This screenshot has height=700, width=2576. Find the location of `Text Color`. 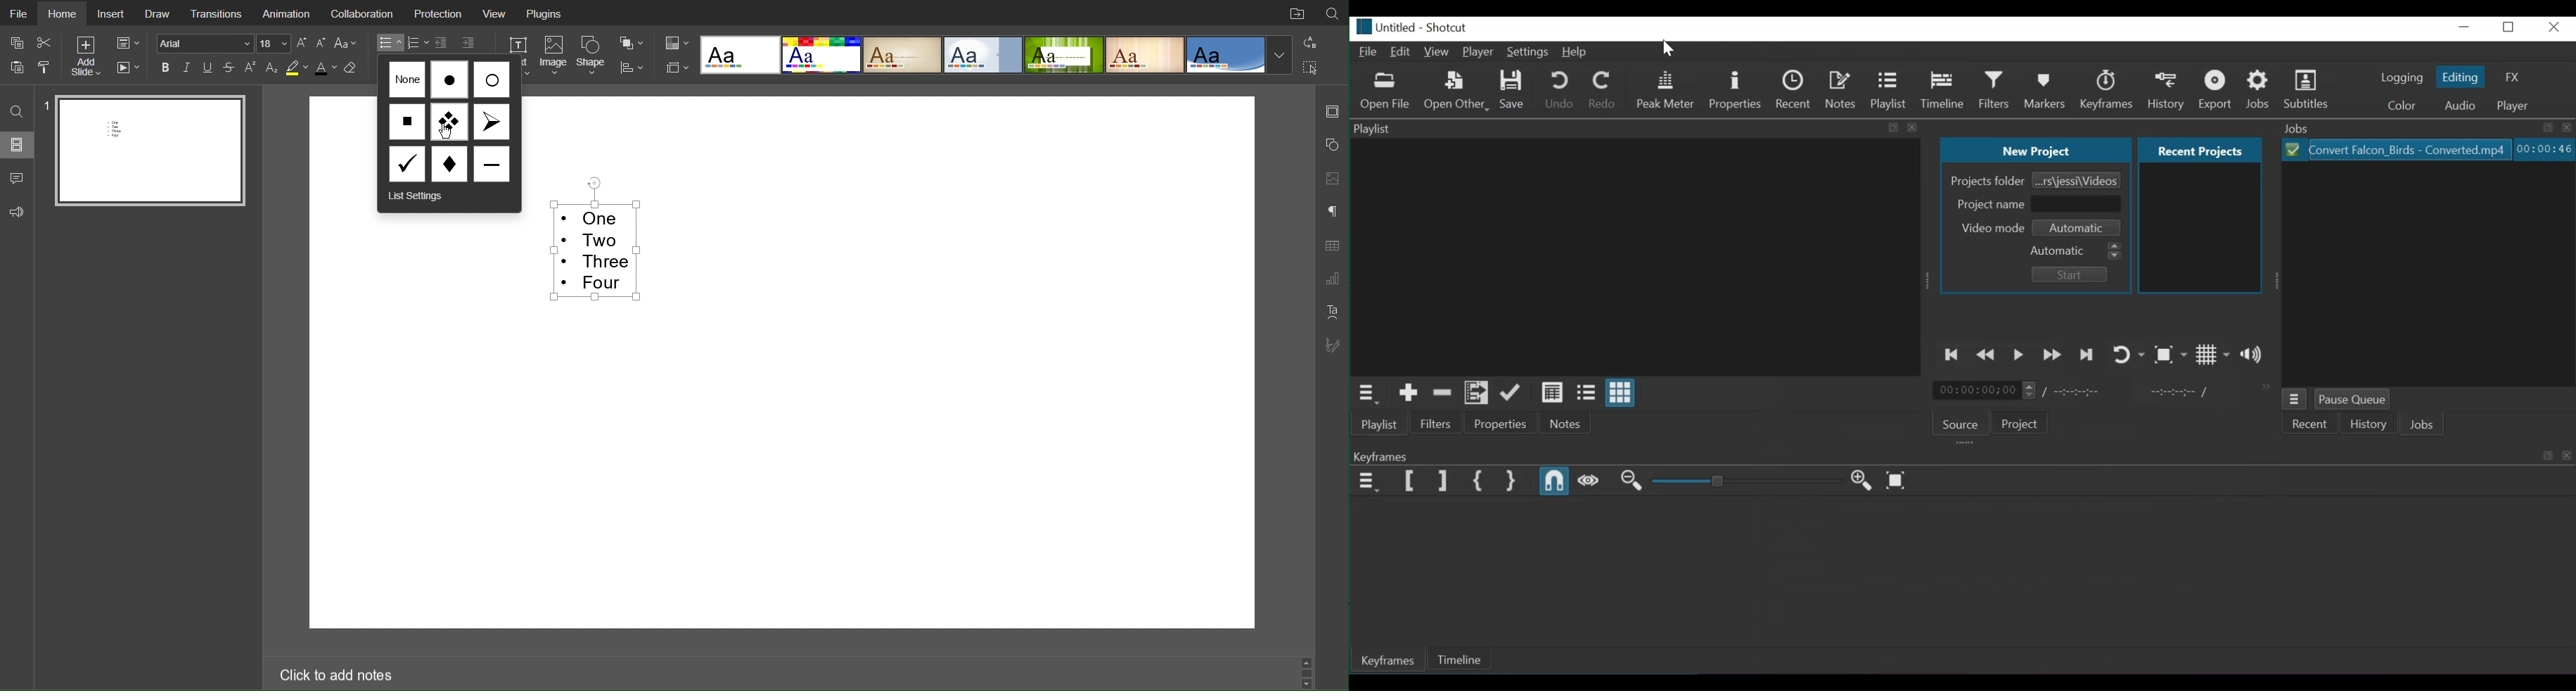

Text Color is located at coordinates (326, 68).